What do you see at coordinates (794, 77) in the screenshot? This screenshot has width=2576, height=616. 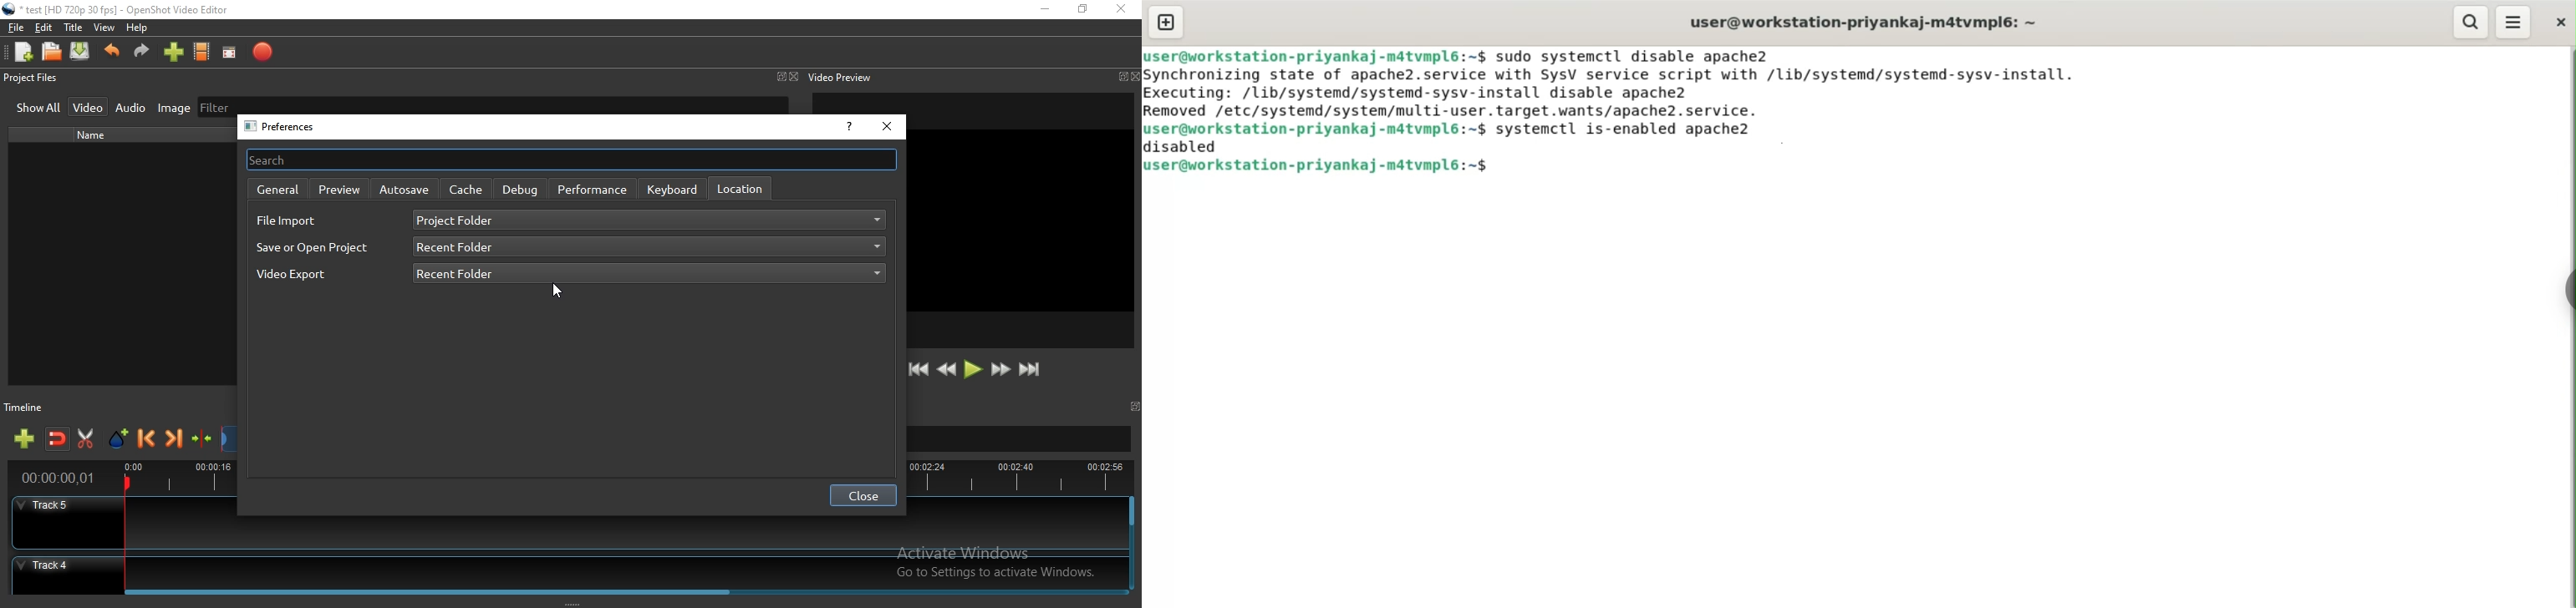 I see `Close` at bounding box center [794, 77].